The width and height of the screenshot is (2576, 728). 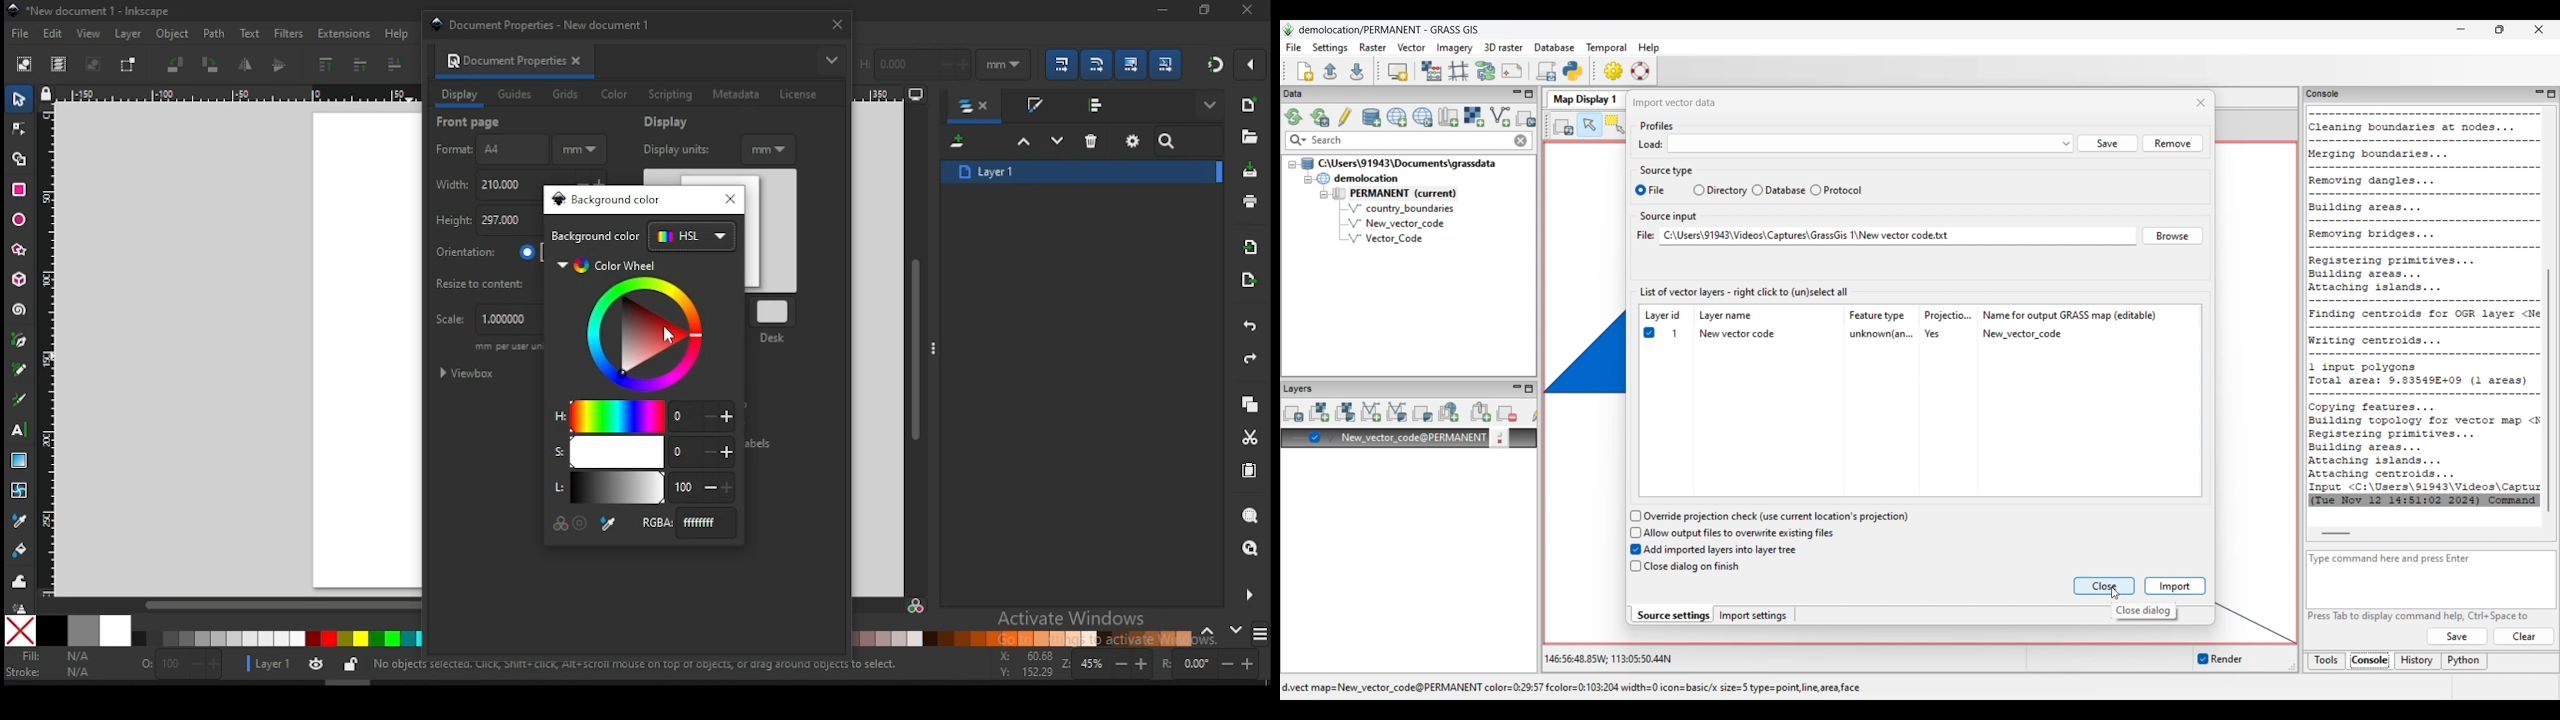 I want to click on object rotate 90, so click(x=212, y=65).